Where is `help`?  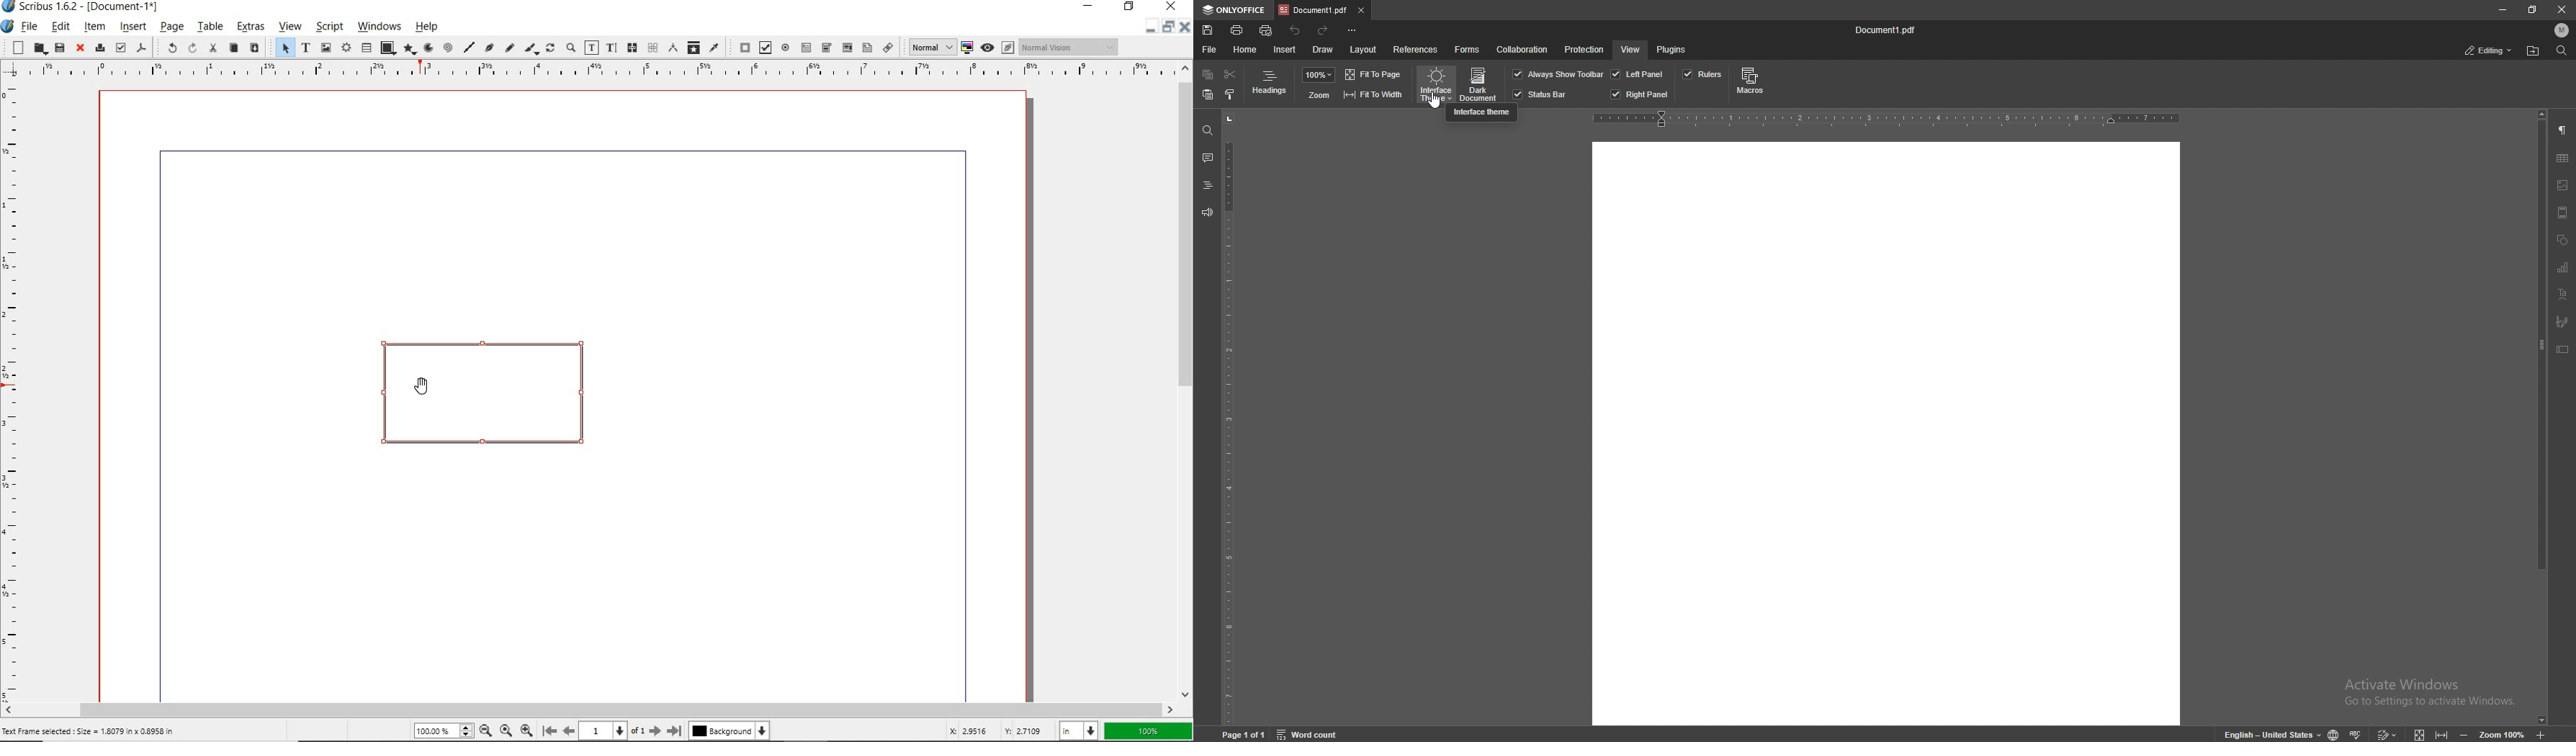
help is located at coordinates (426, 28).